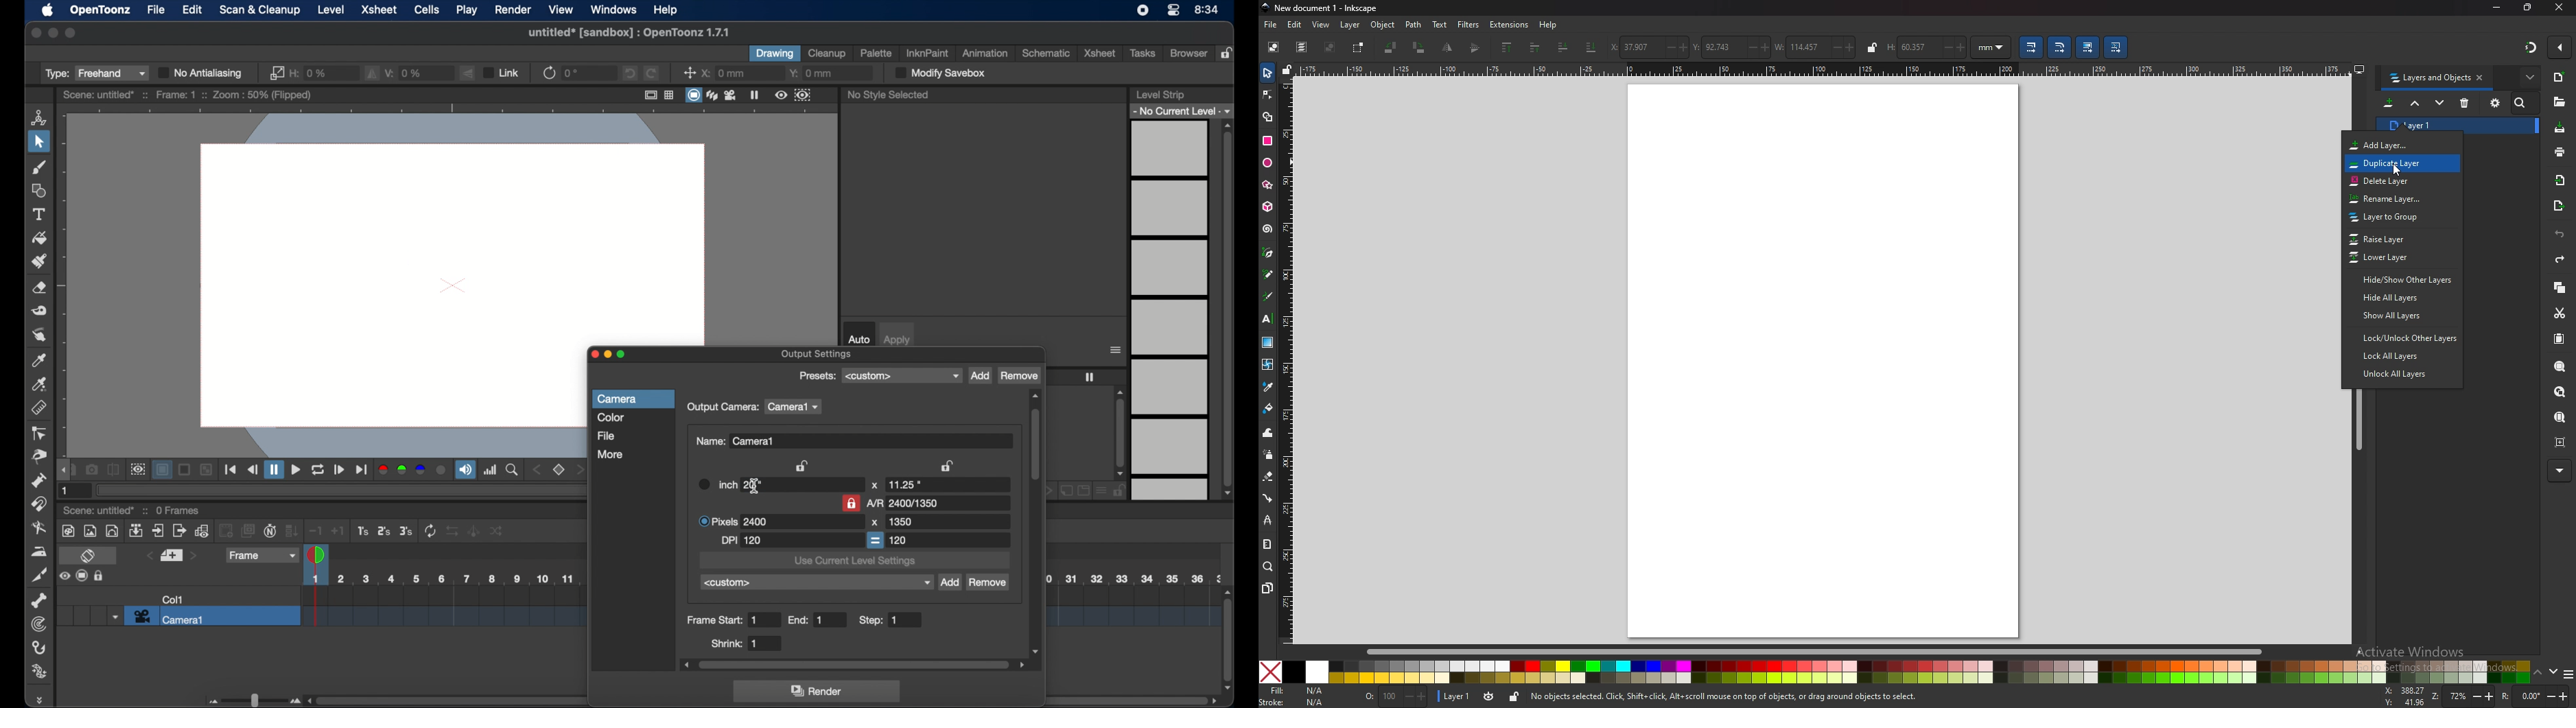 The image size is (2576, 728). Describe the element at coordinates (2087, 47) in the screenshot. I see `move gradient` at that location.